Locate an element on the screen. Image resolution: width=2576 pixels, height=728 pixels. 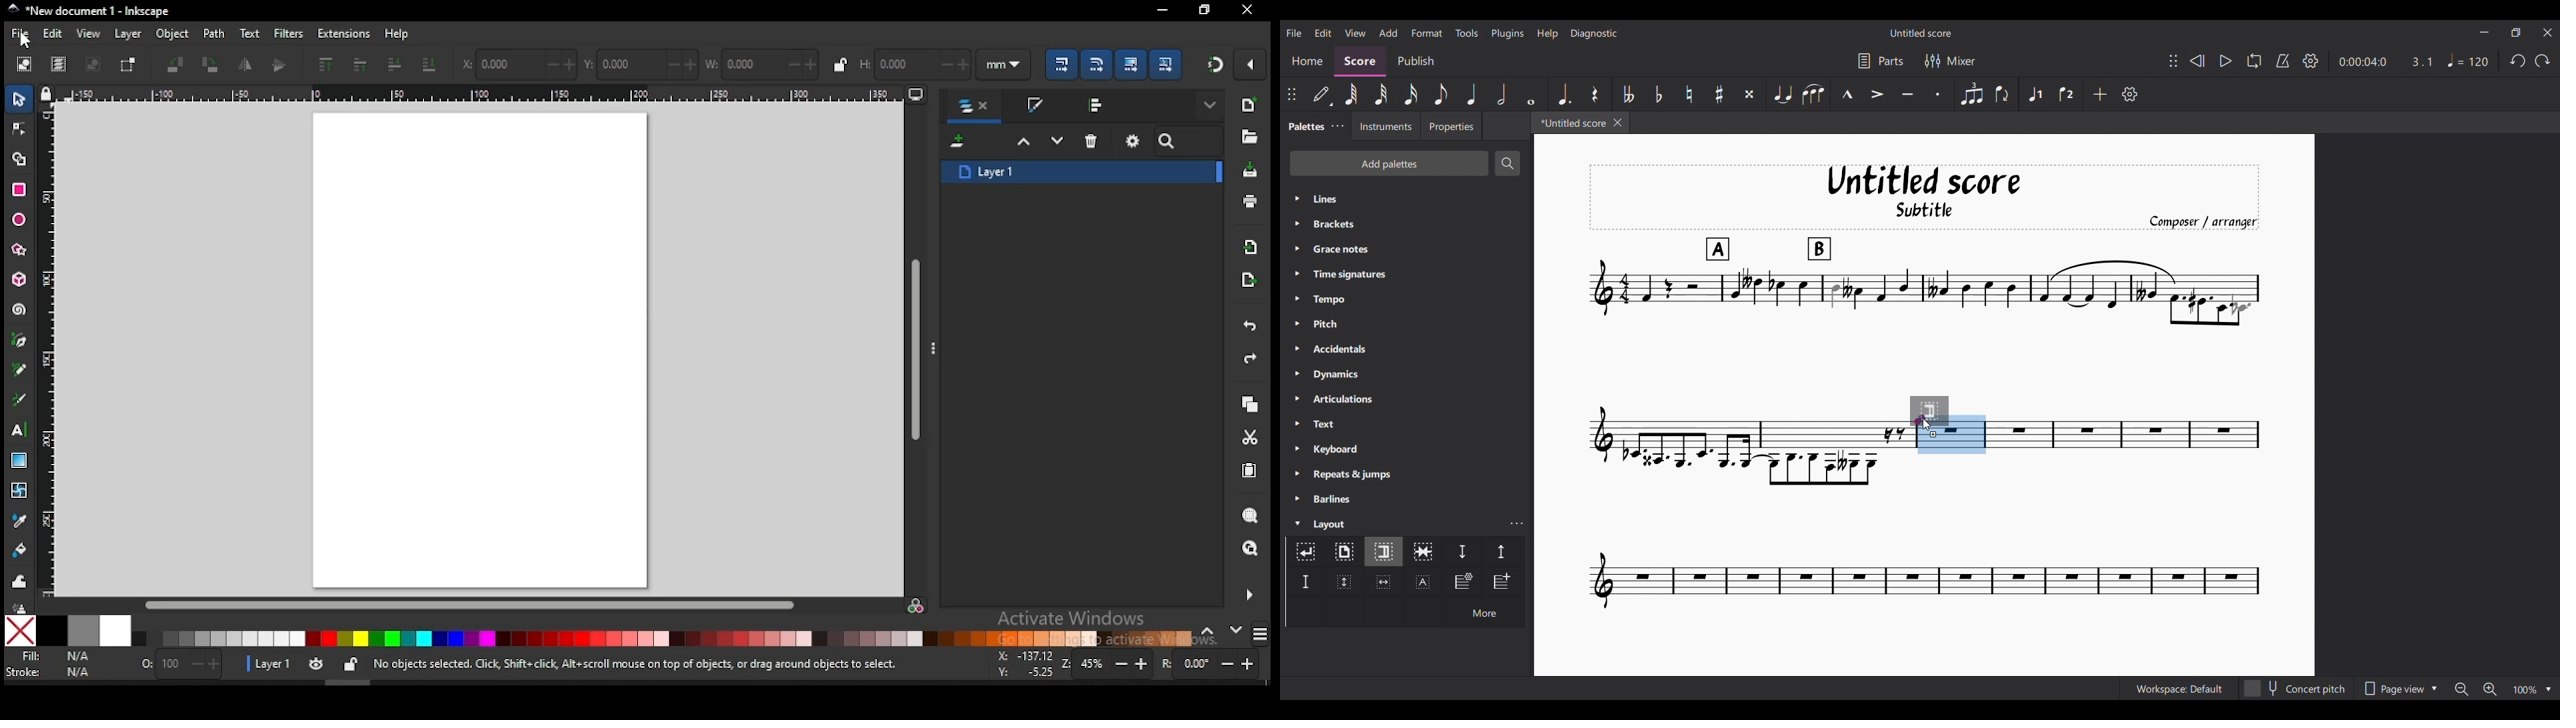
vertical ruler is located at coordinates (52, 348).